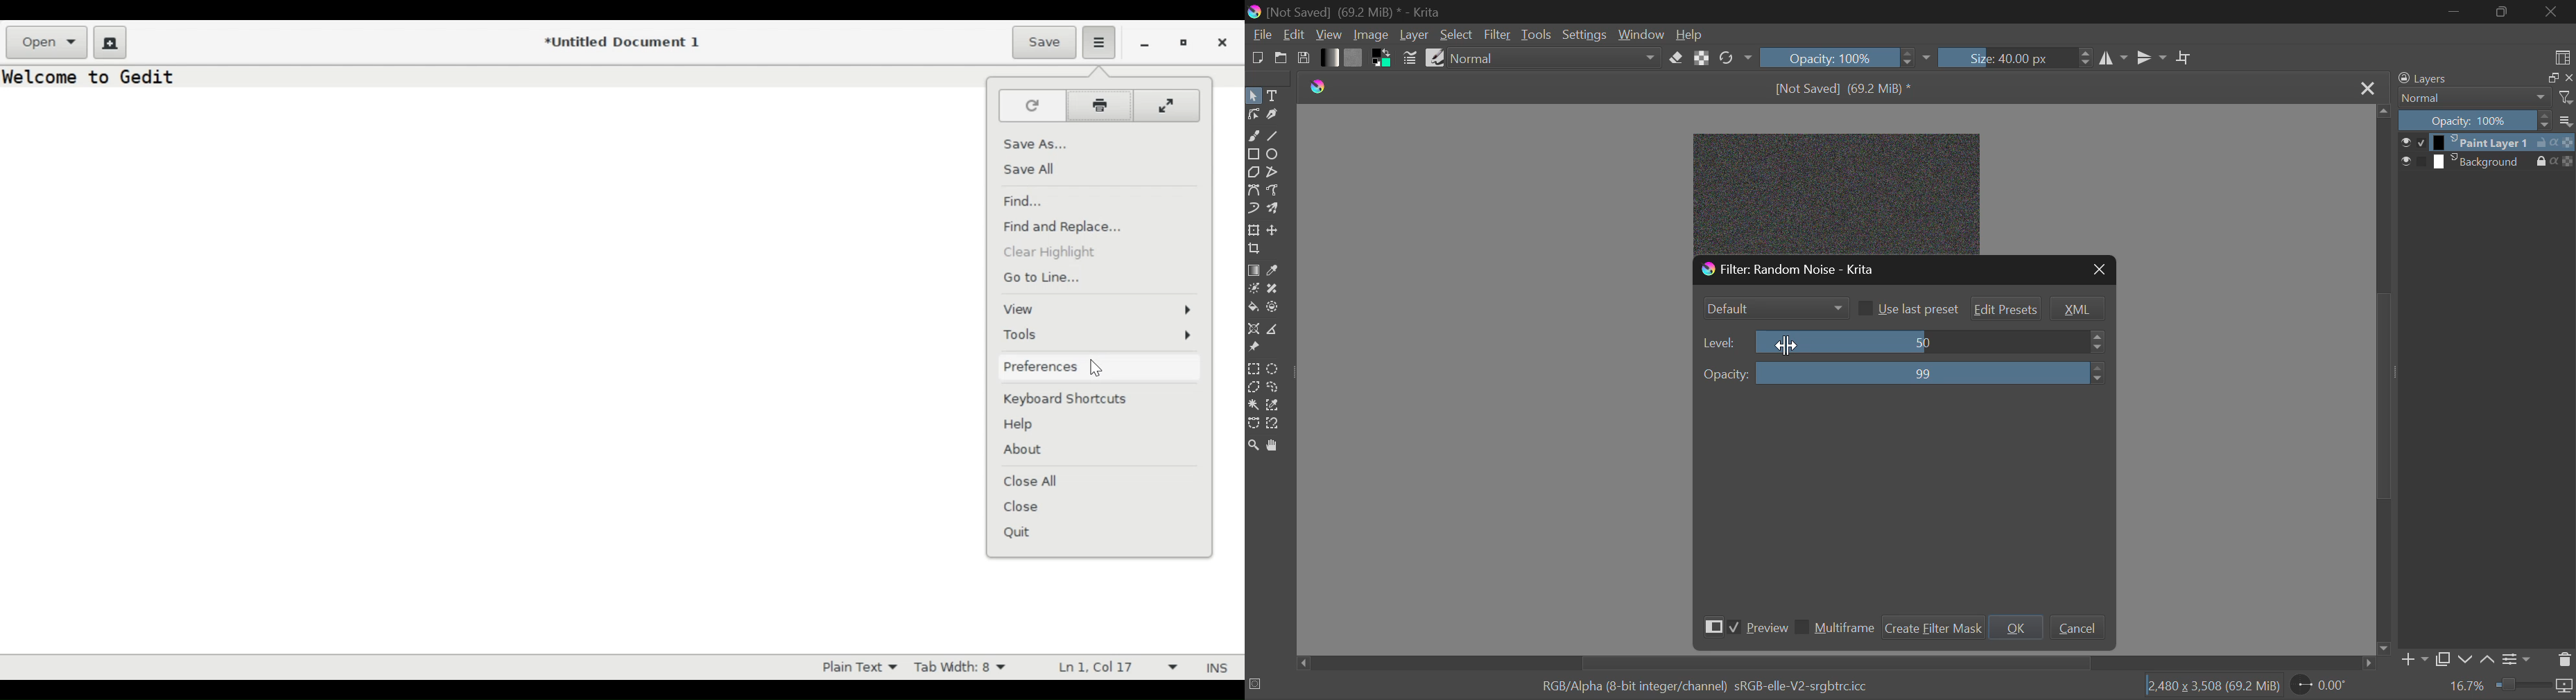 The width and height of the screenshot is (2576, 700). Describe the element at coordinates (2500, 12) in the screenshot. I see `Minimize` at that location.